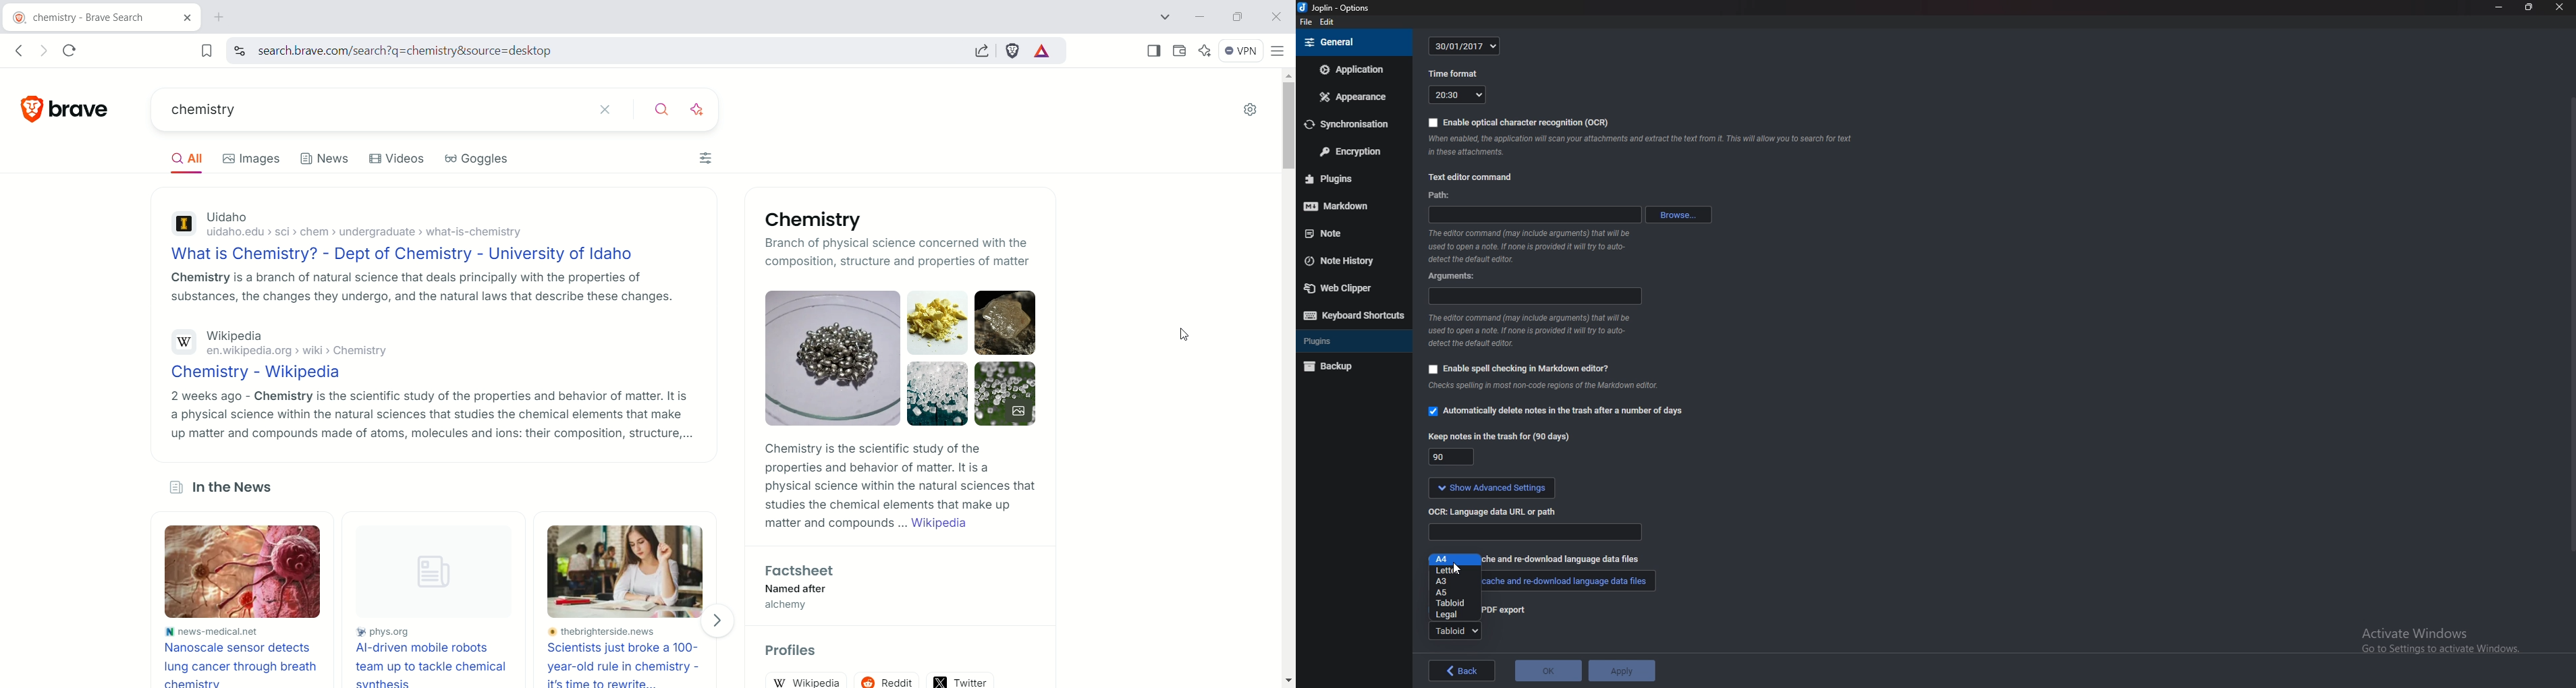 Image resolution: width=2576 pixels, height=700 pixels. Describe the element at coordinates (1353, 315) in the screenshot. I see `Keyboard shortcuts` at that location.